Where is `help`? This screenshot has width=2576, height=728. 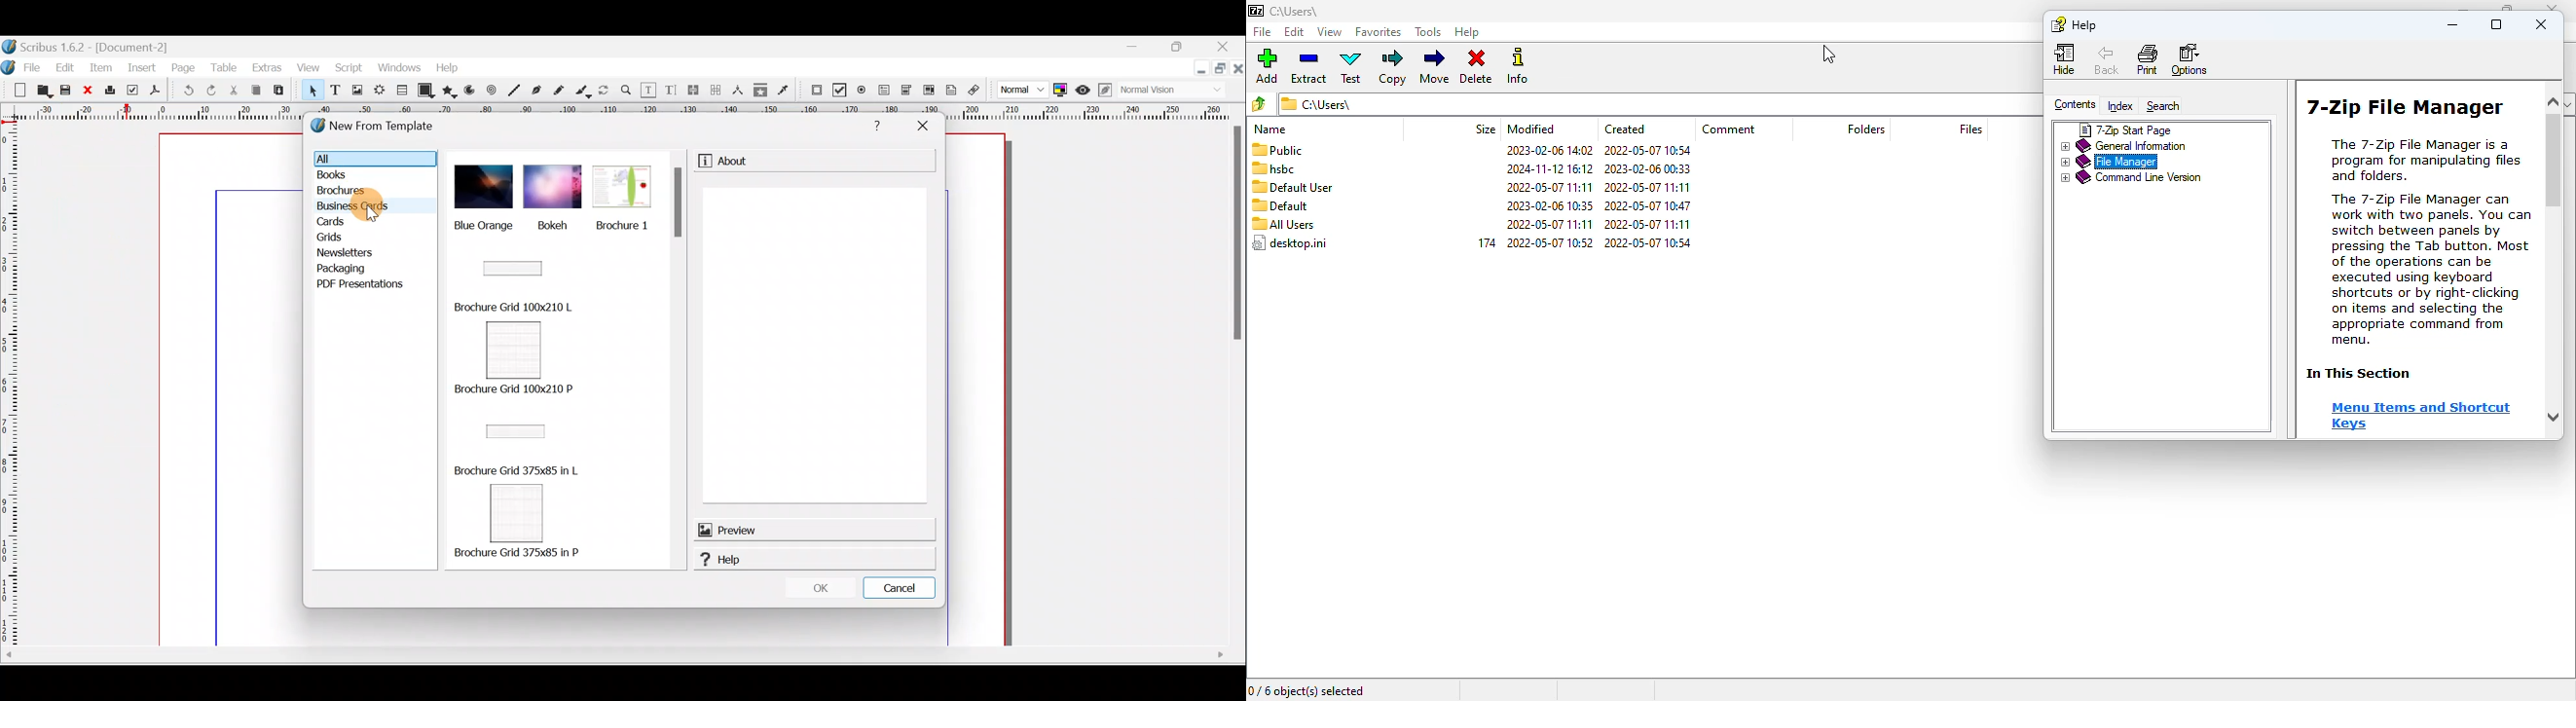 help is located at coordinates (2084, 26).